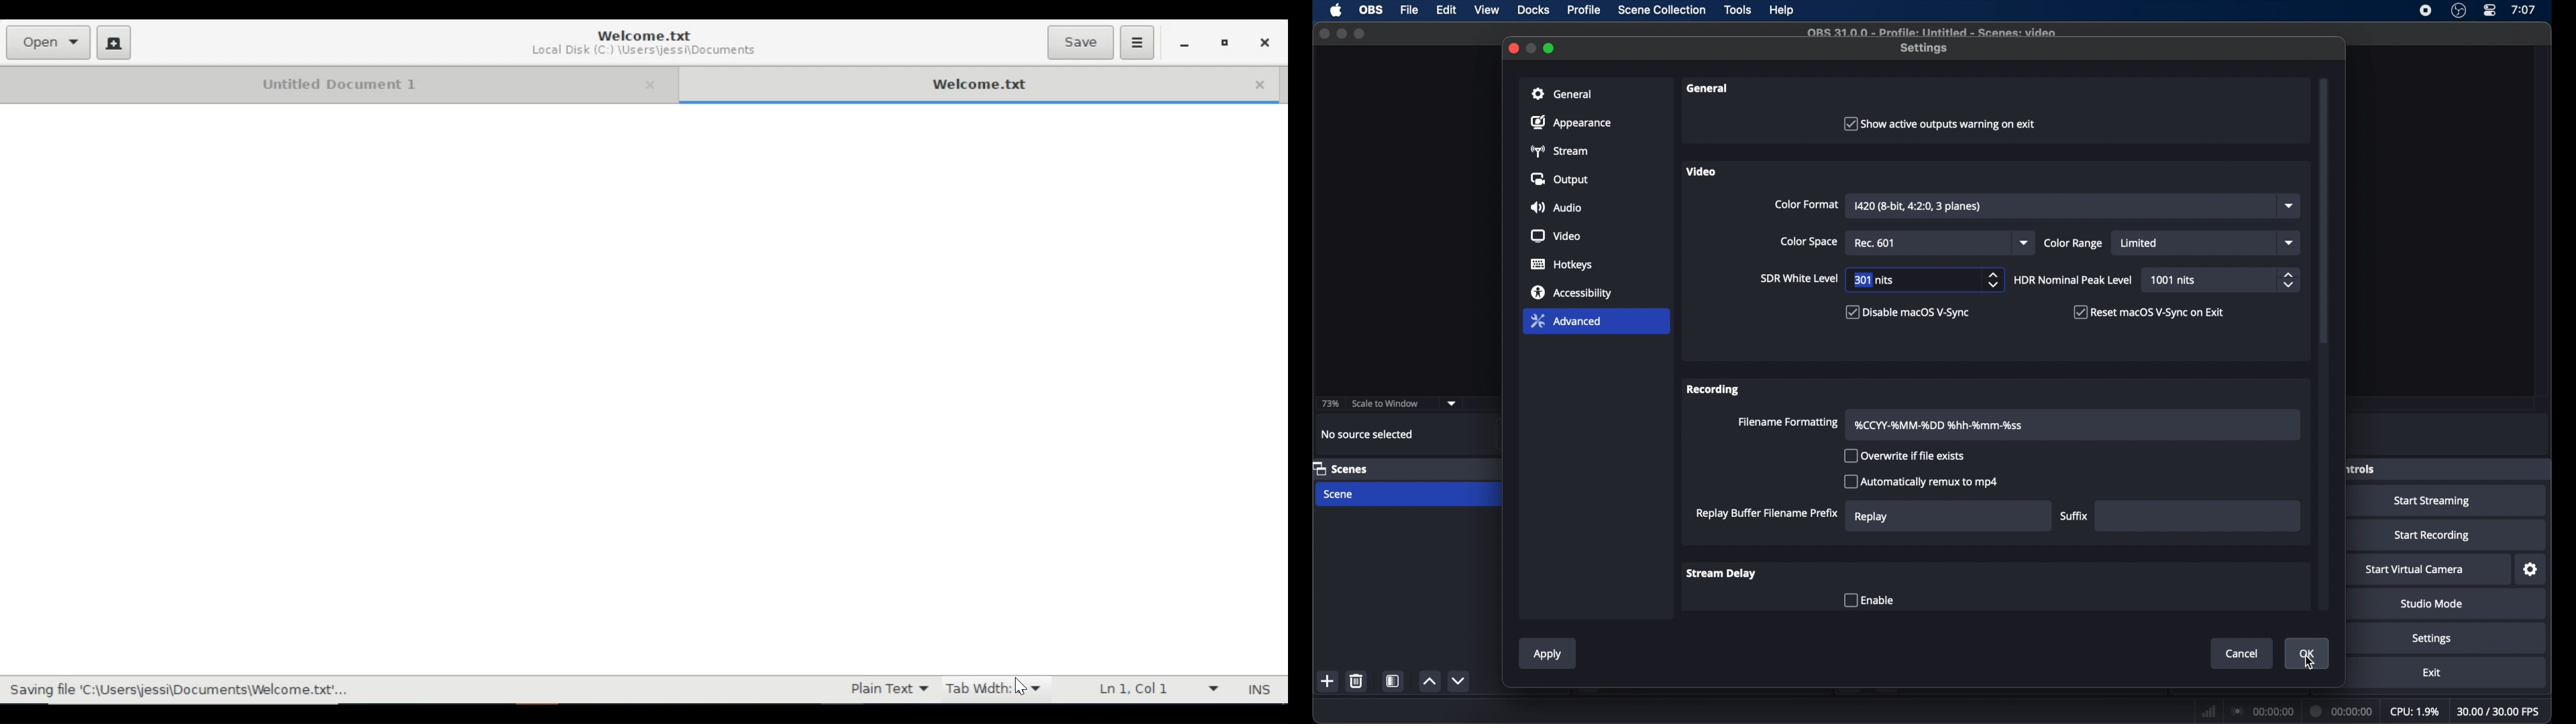  Describe the element at coordinates (1562, 180) in the screenshot. I see `output` at that location.